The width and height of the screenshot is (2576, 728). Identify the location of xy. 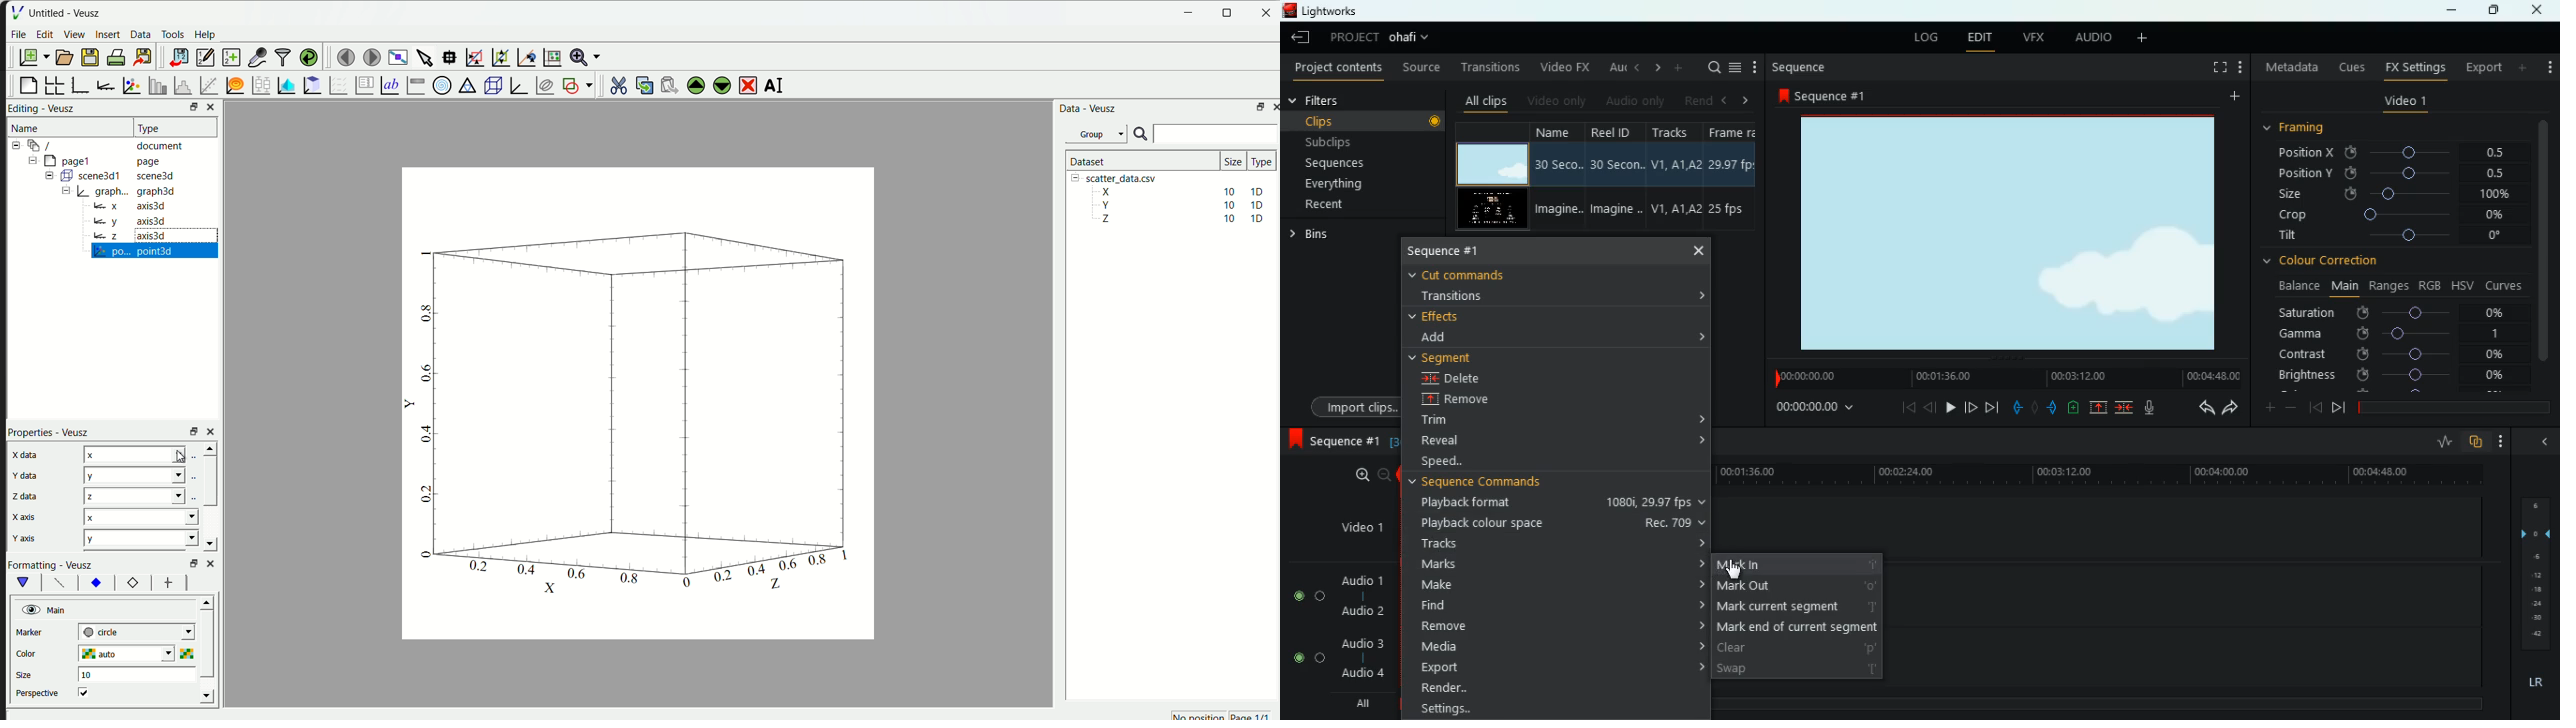
(97, 583).